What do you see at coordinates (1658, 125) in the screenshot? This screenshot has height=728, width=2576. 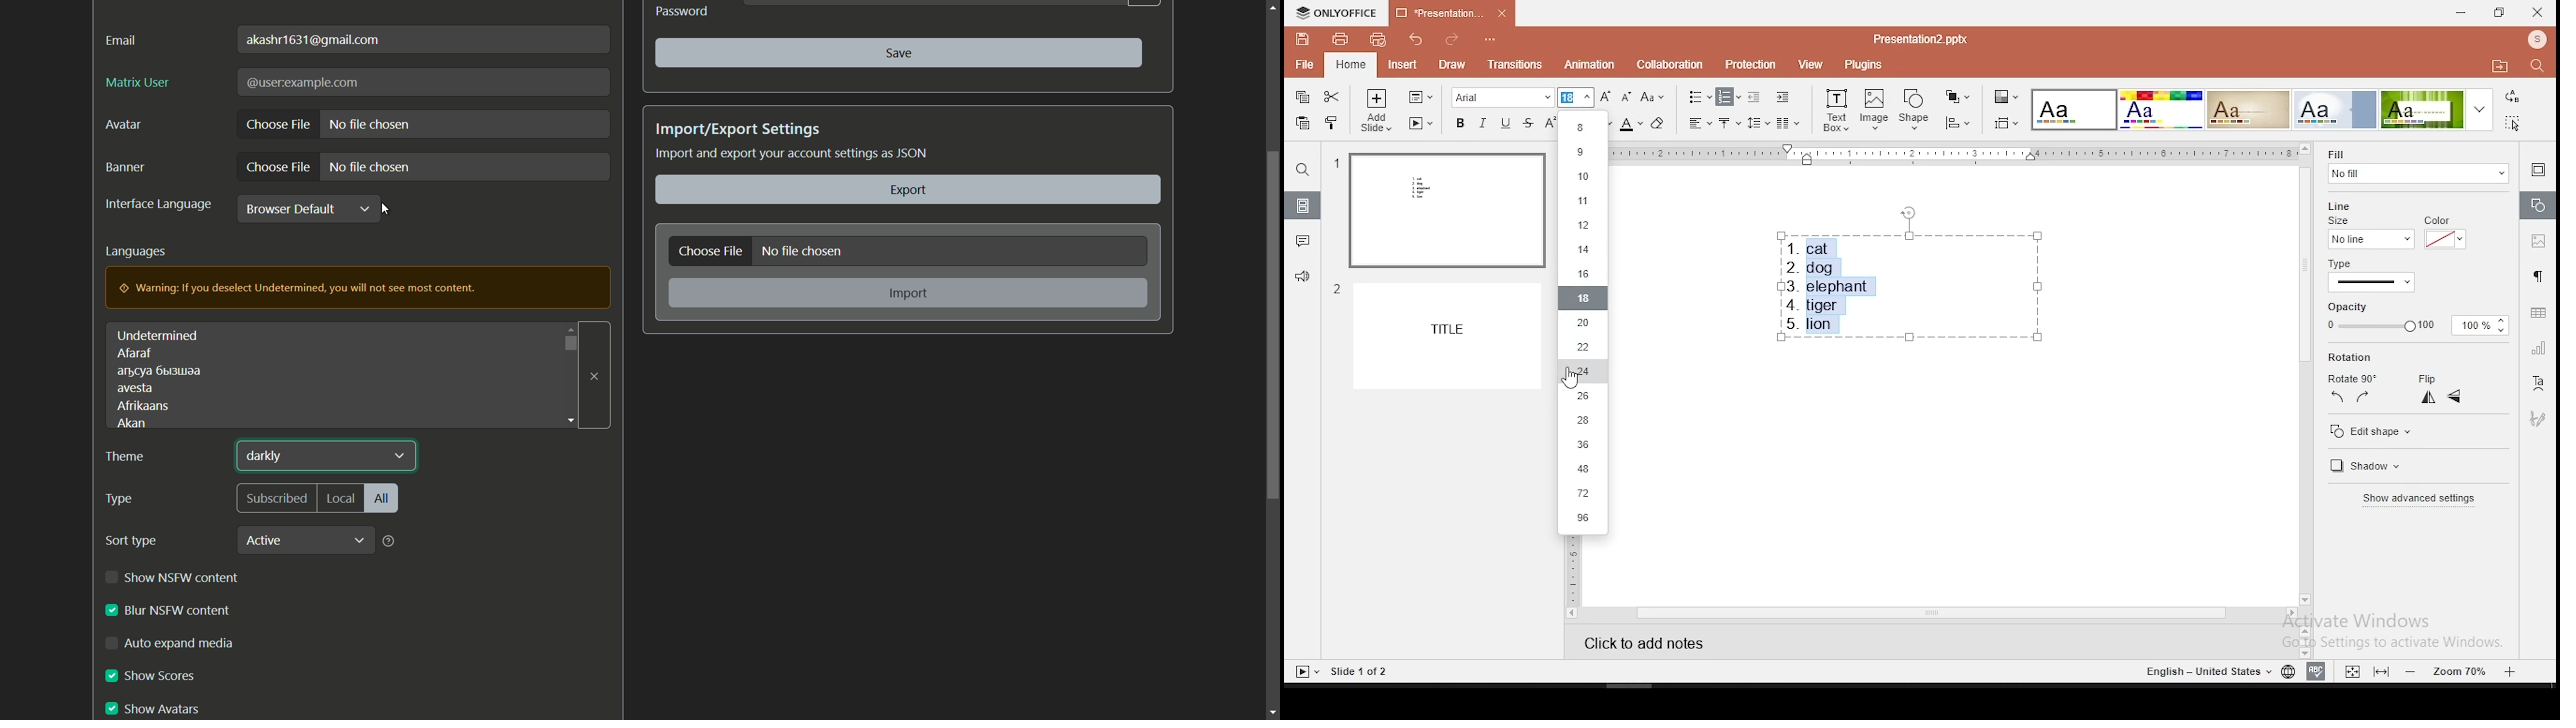 I see `eraser tool` at bounding box center [1658, 125].